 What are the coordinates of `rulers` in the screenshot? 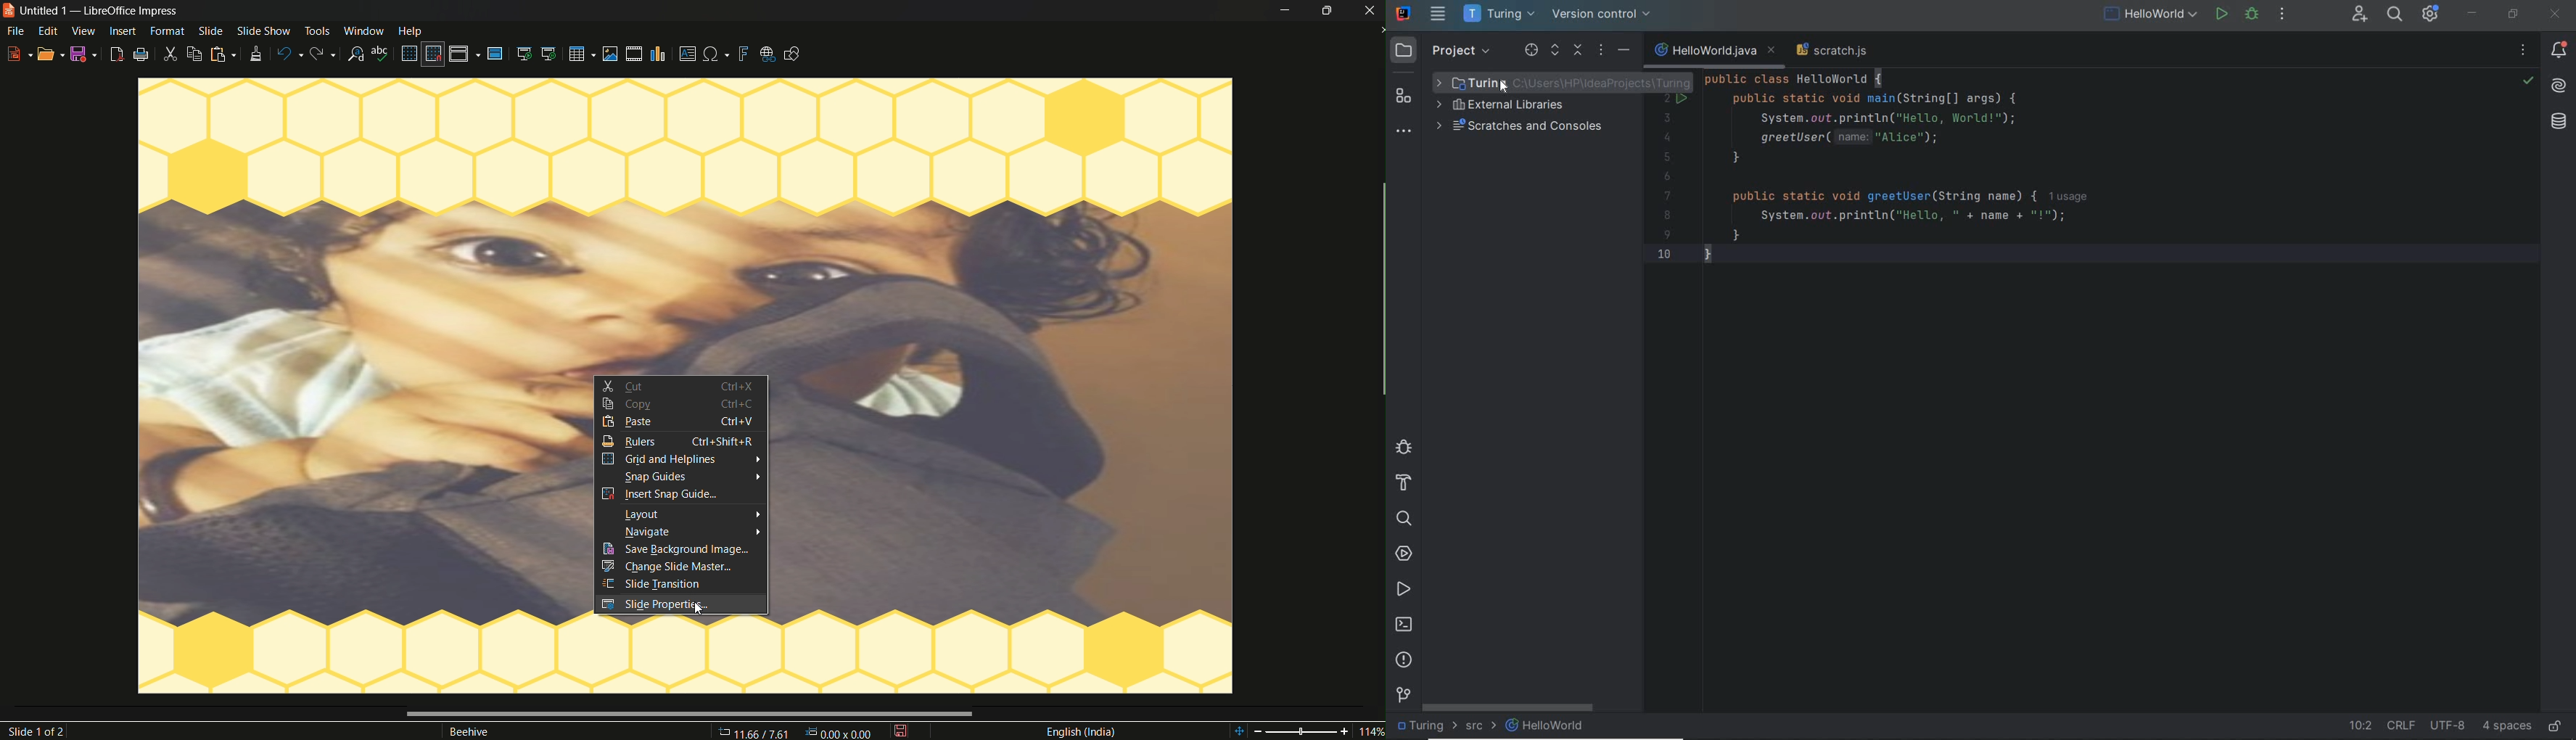 It's located at (632, 441).